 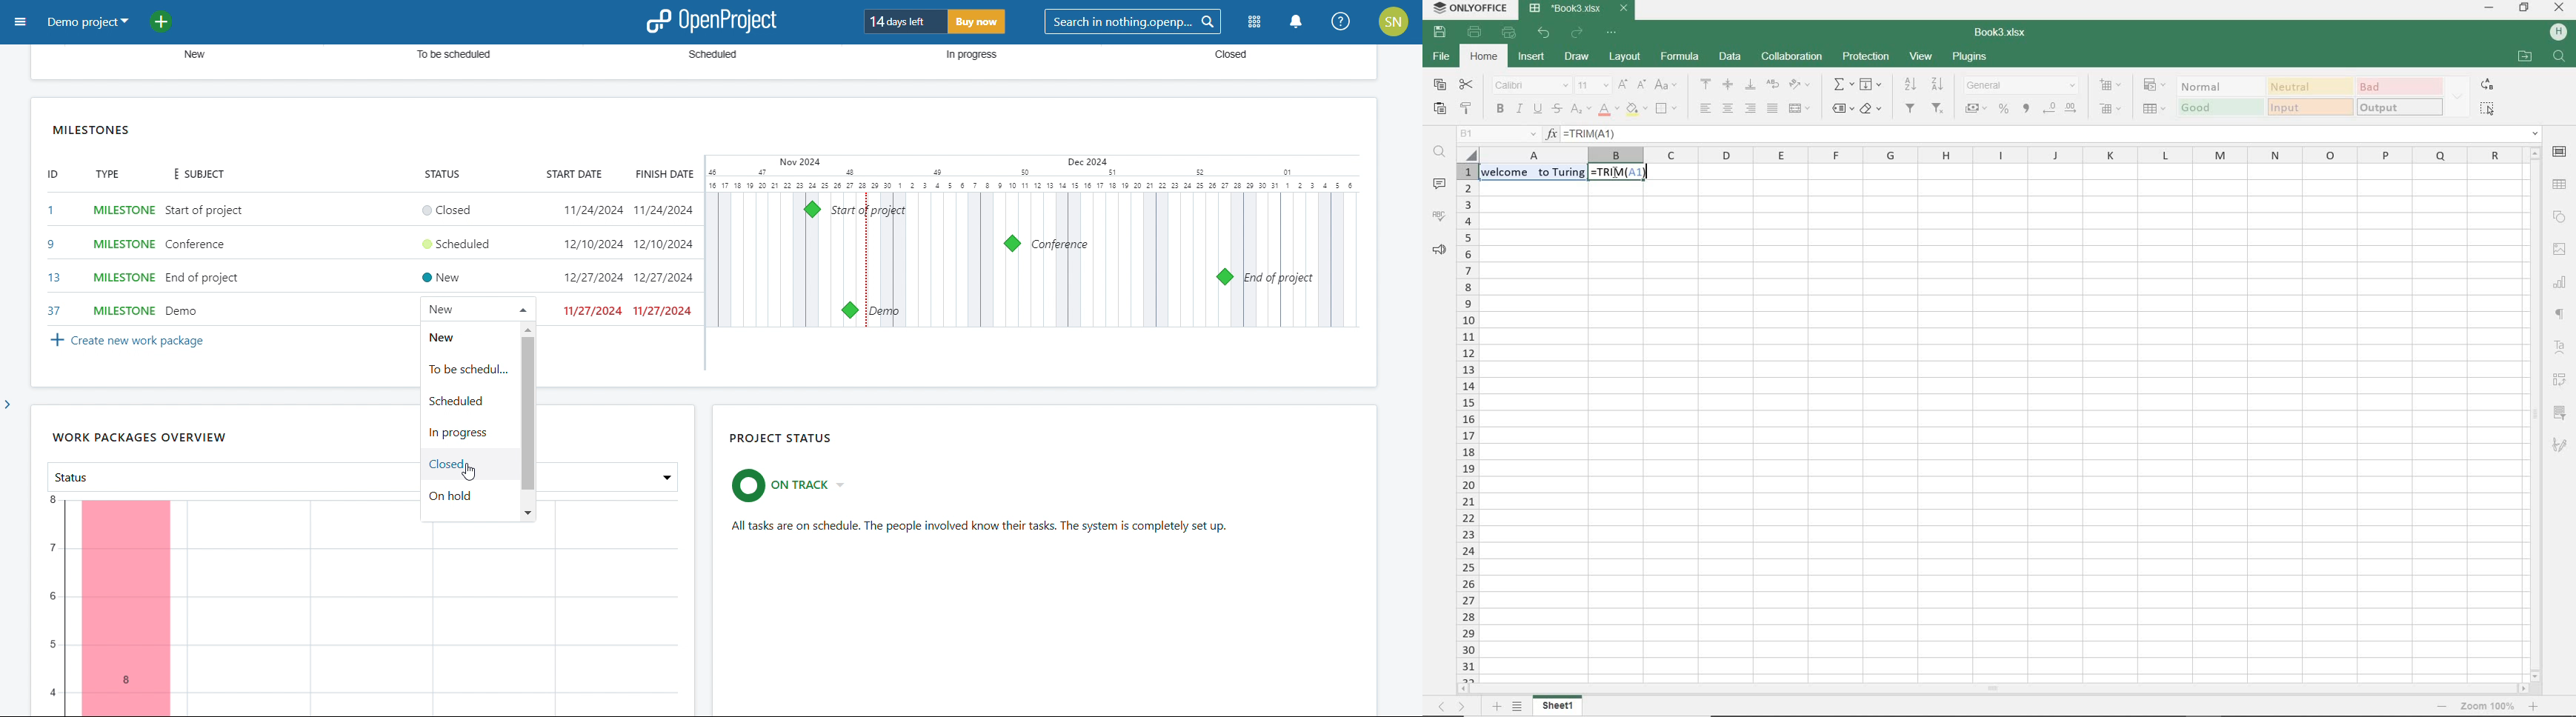 What do you see at coordinates (2561, 152) in the screenshot?
I see `cell settings` at bounding box center [2561, 152].